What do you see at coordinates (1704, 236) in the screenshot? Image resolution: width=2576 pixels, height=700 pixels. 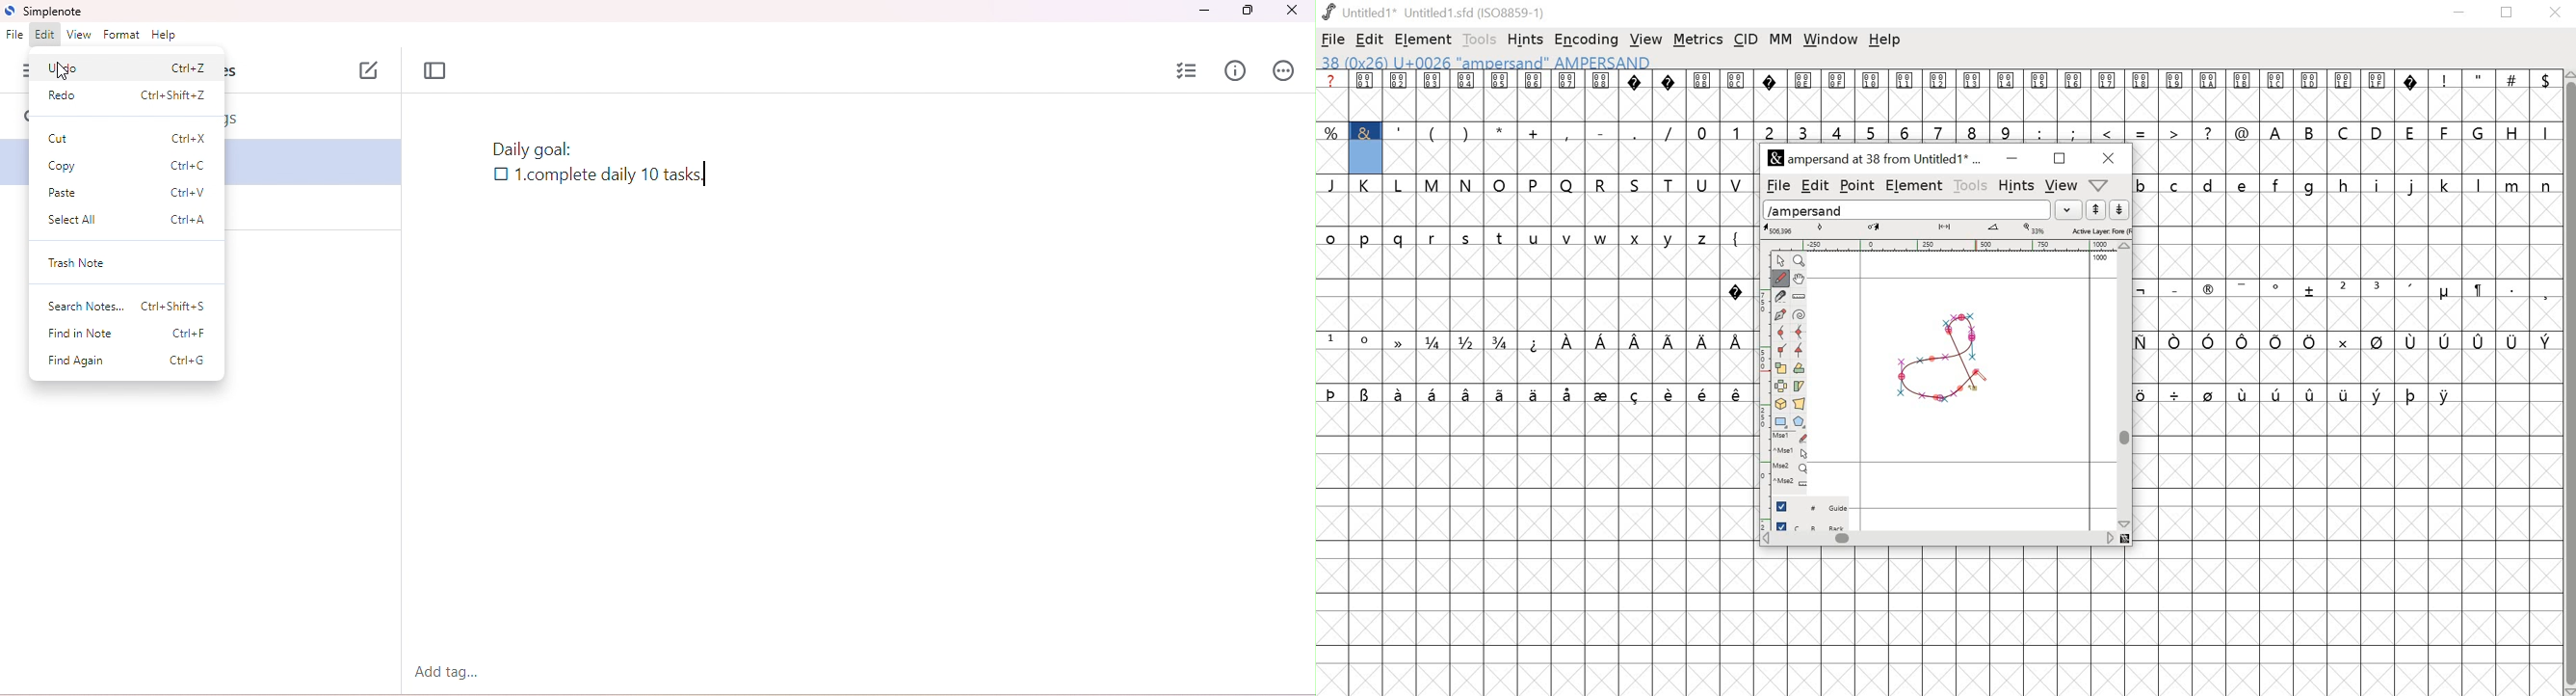 I see `z` at bounding box center [1704, 236].